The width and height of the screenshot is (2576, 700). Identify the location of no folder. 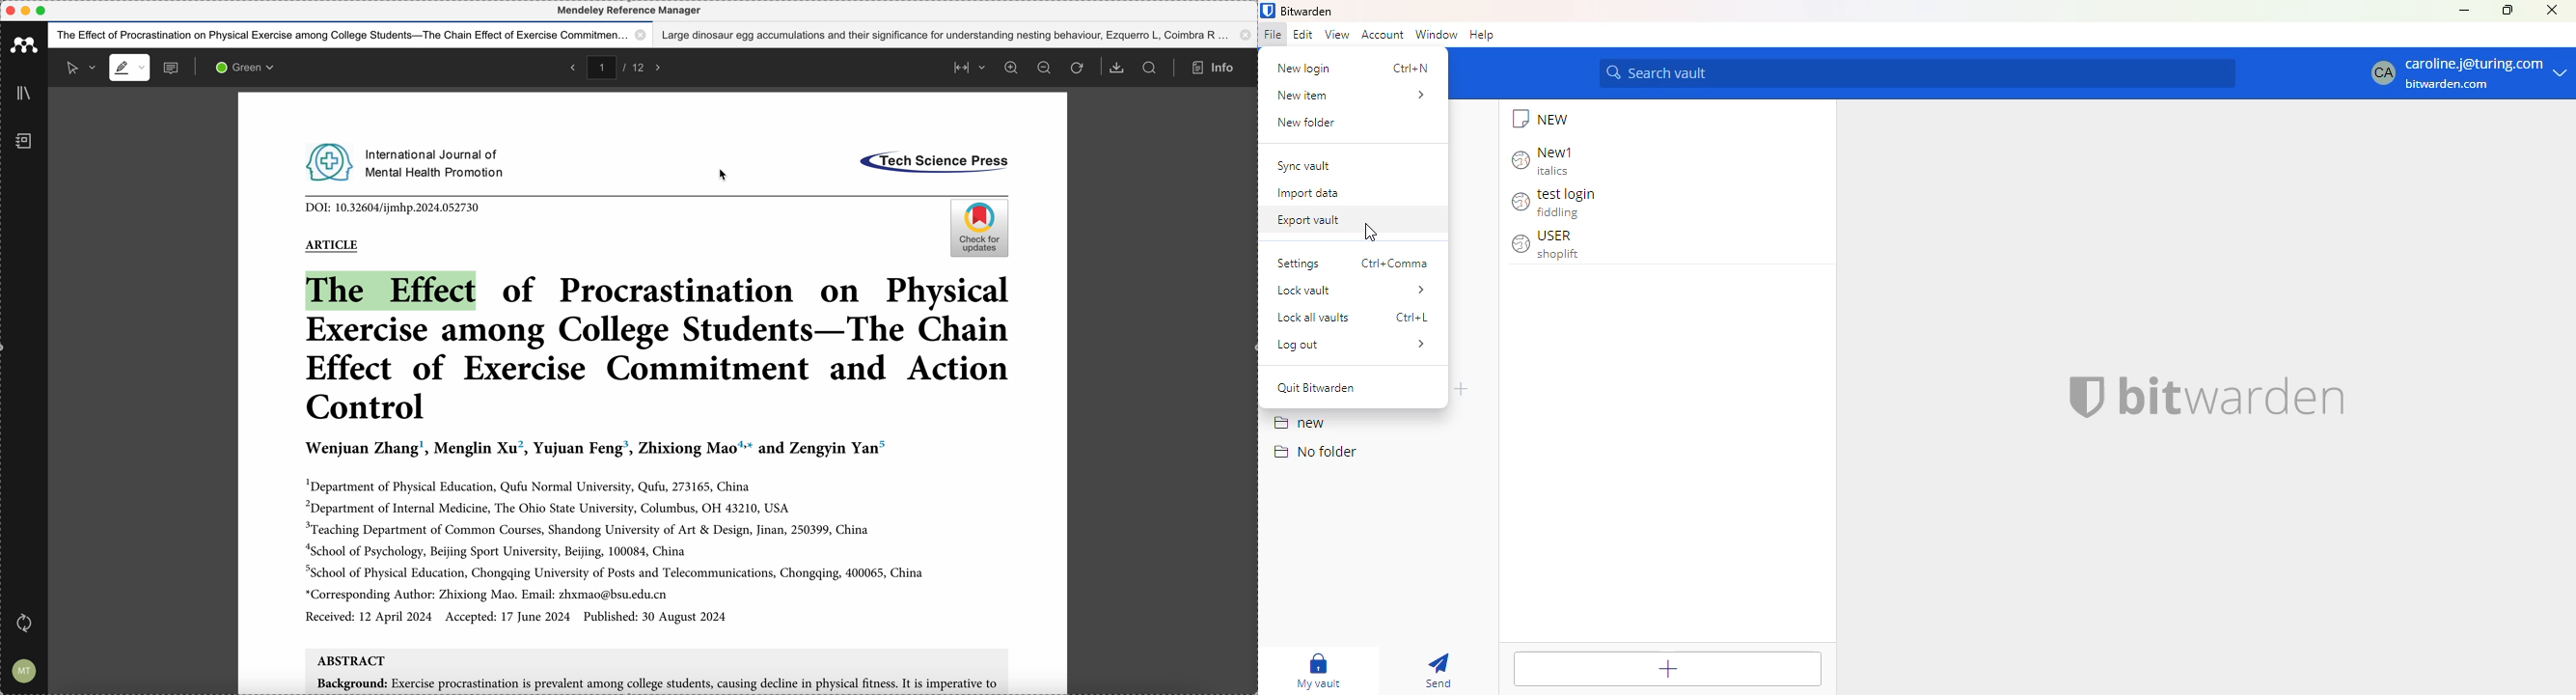
(1313, 451).